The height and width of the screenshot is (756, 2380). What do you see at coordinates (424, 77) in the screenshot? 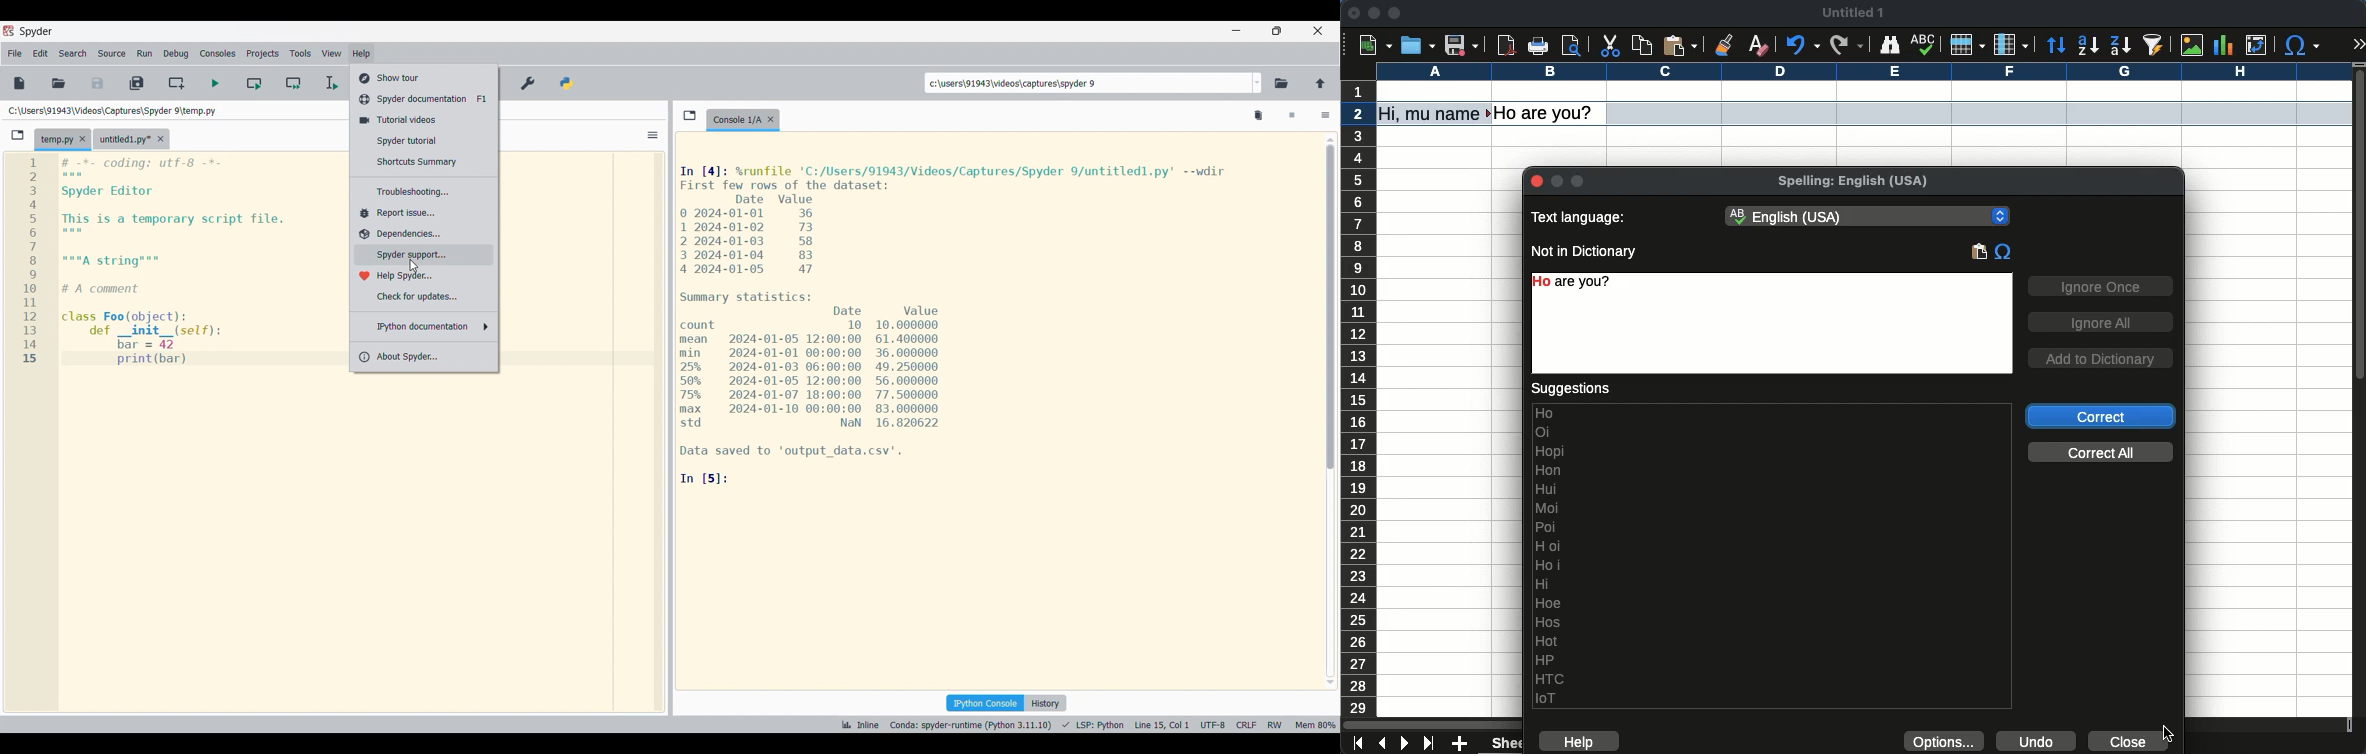
I see `Show tour` at bounding box center [424, 77].